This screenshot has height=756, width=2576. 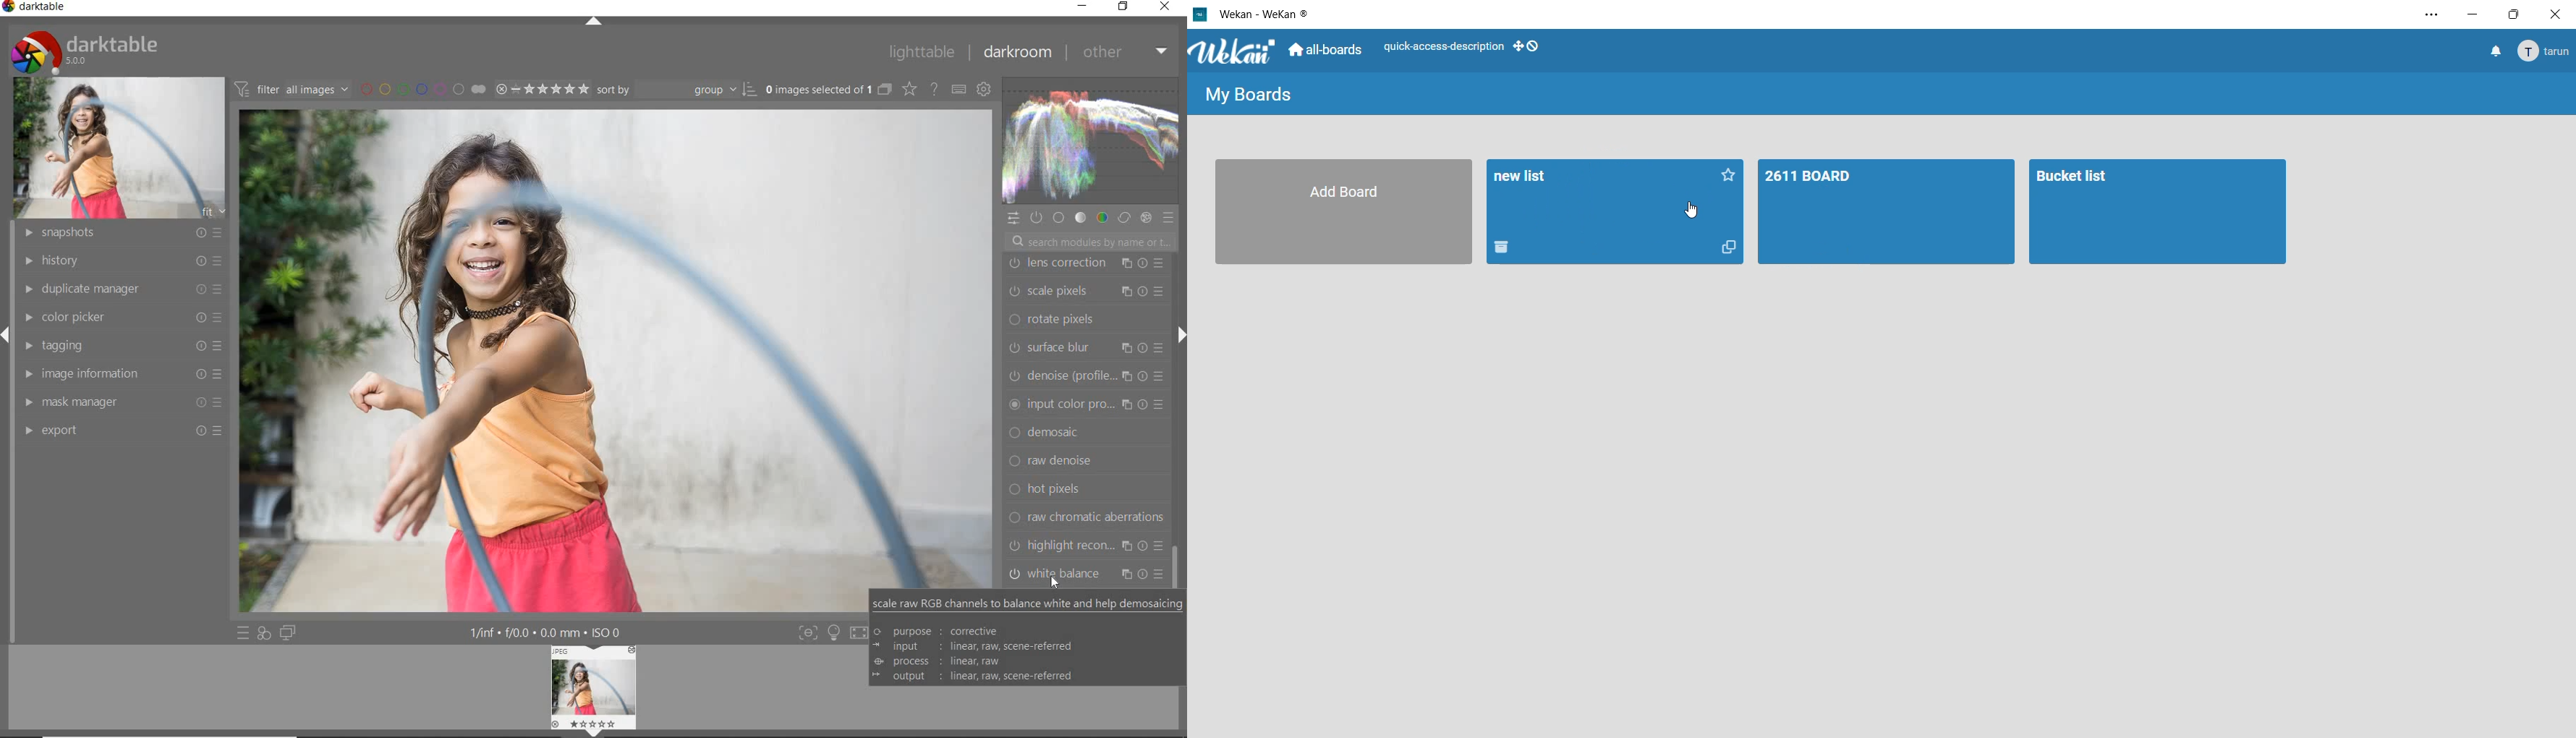 What do you see at coordinates (592, 24) in the screenshot?
I see `expand / collapse` at bounding box center [592, 24].